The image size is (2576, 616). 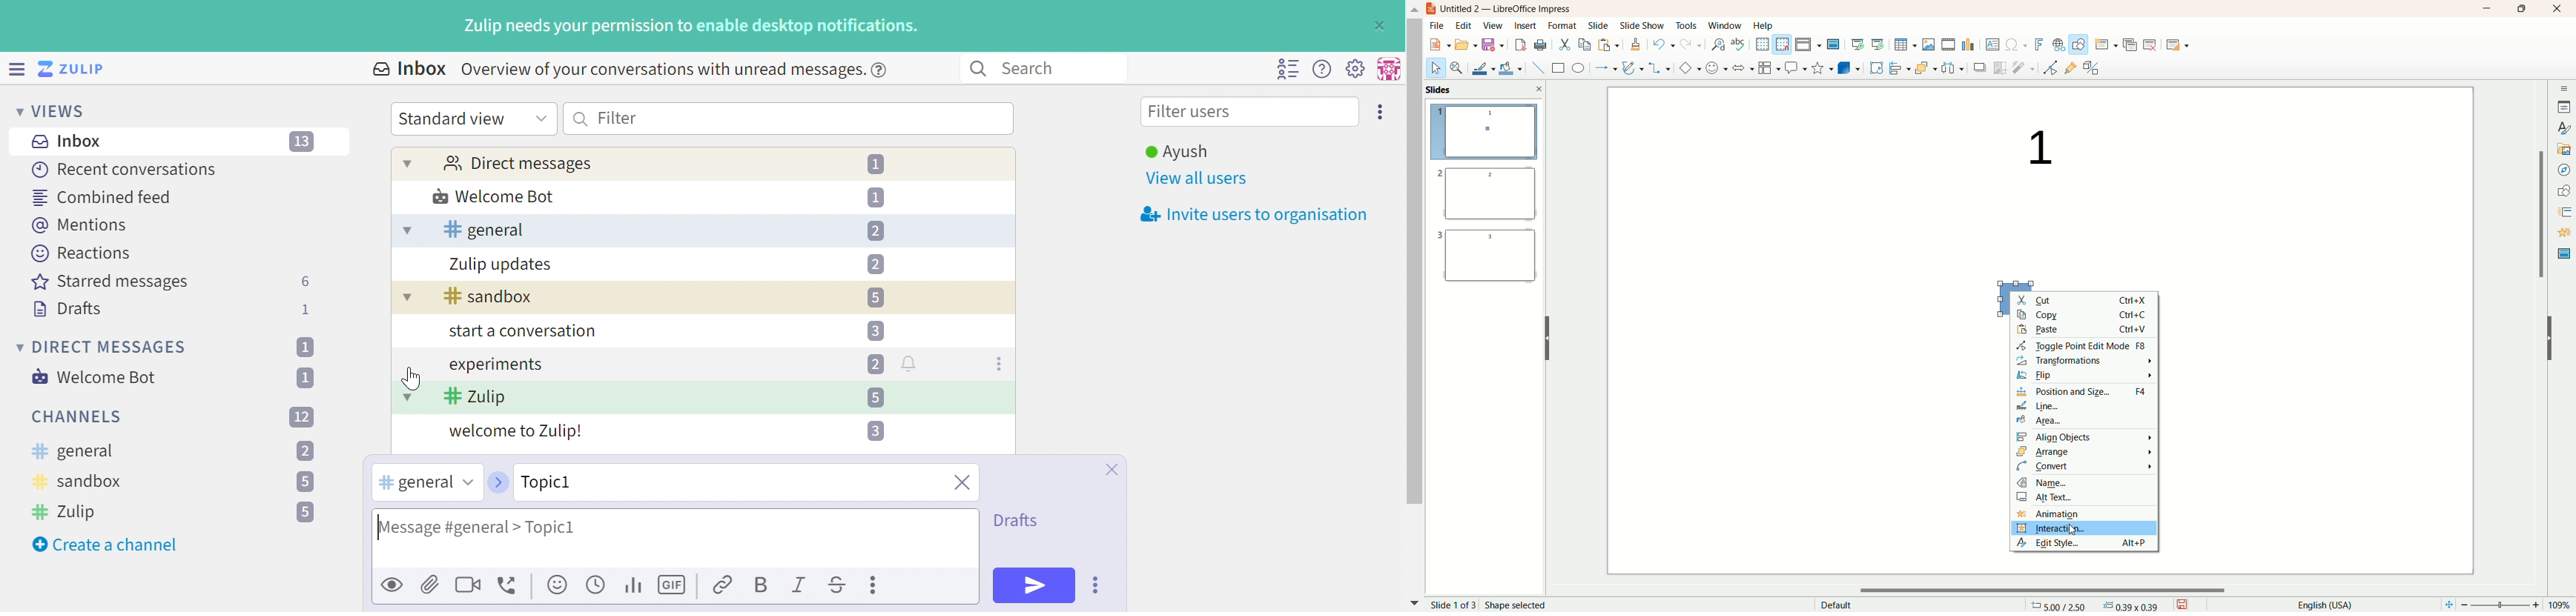 I want to click on tools, so click(x=1688, y=28).